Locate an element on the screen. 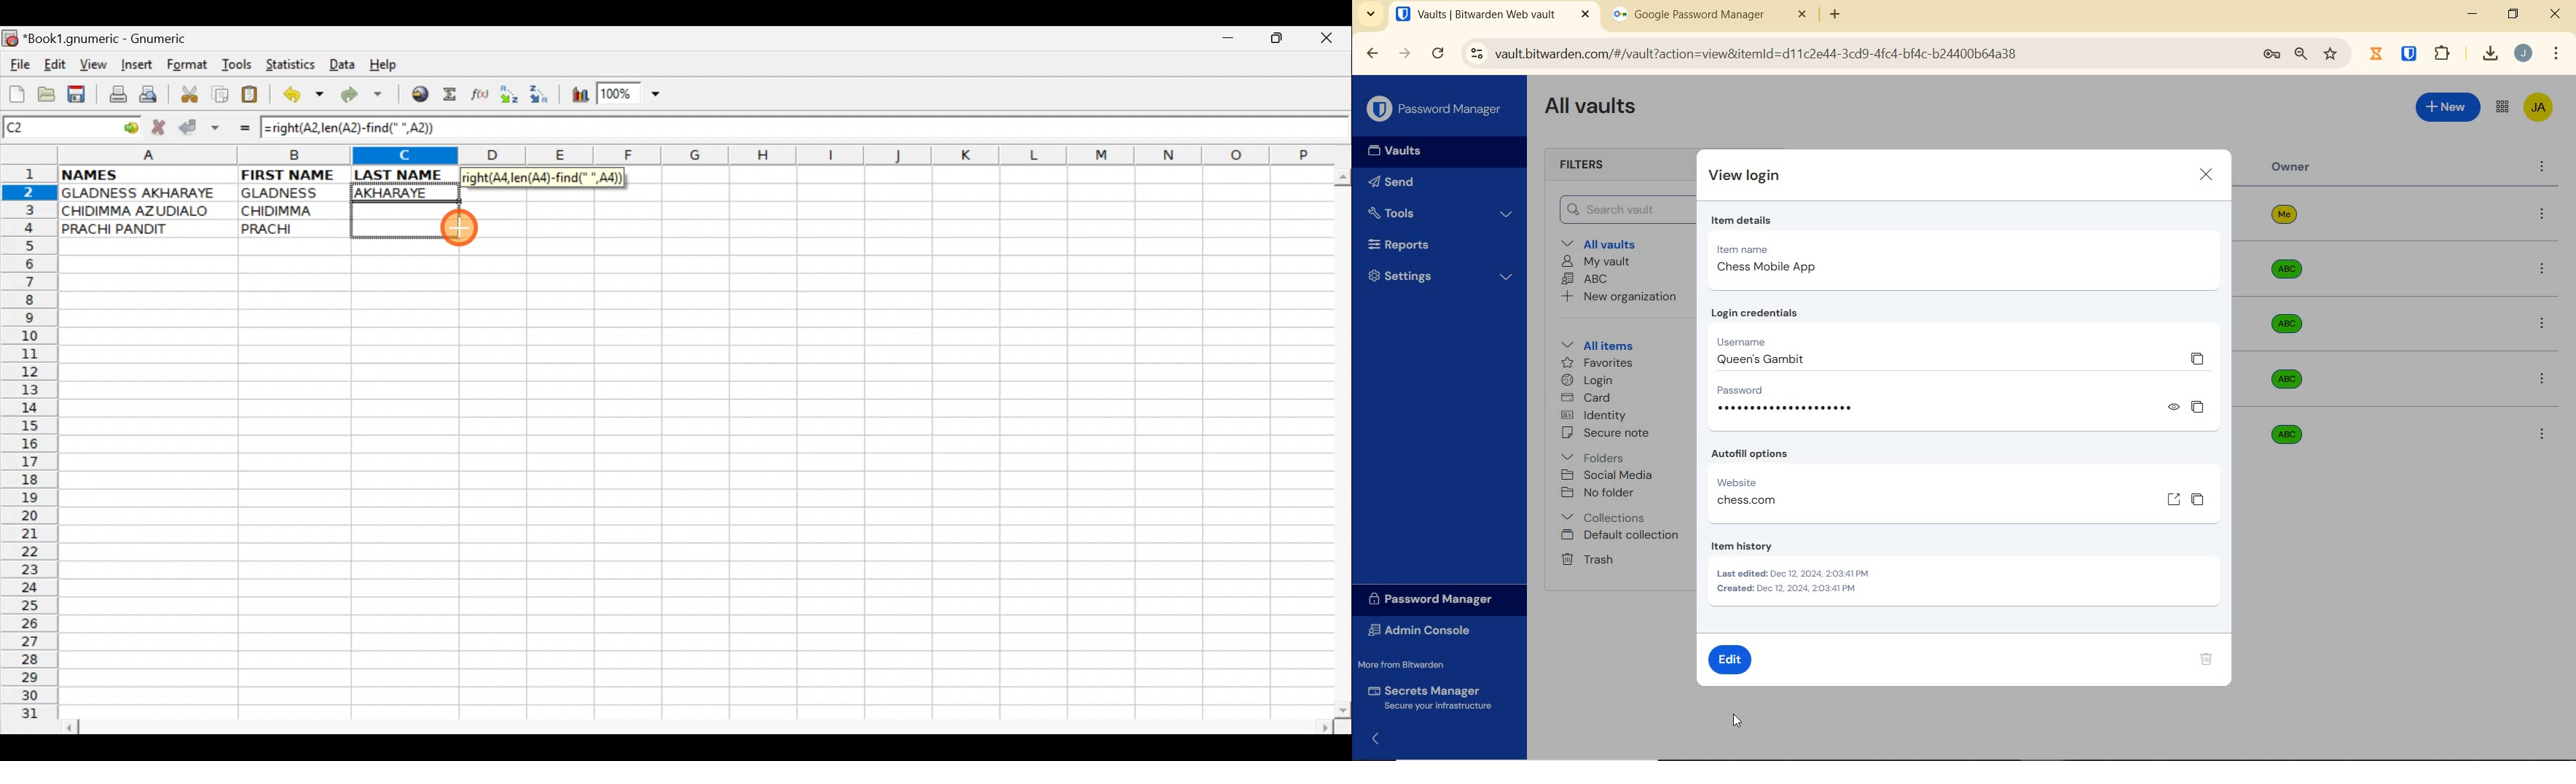 This screenshot has width=2576, height=784. Edit function in the current cell is located at coordinates (482, 98).